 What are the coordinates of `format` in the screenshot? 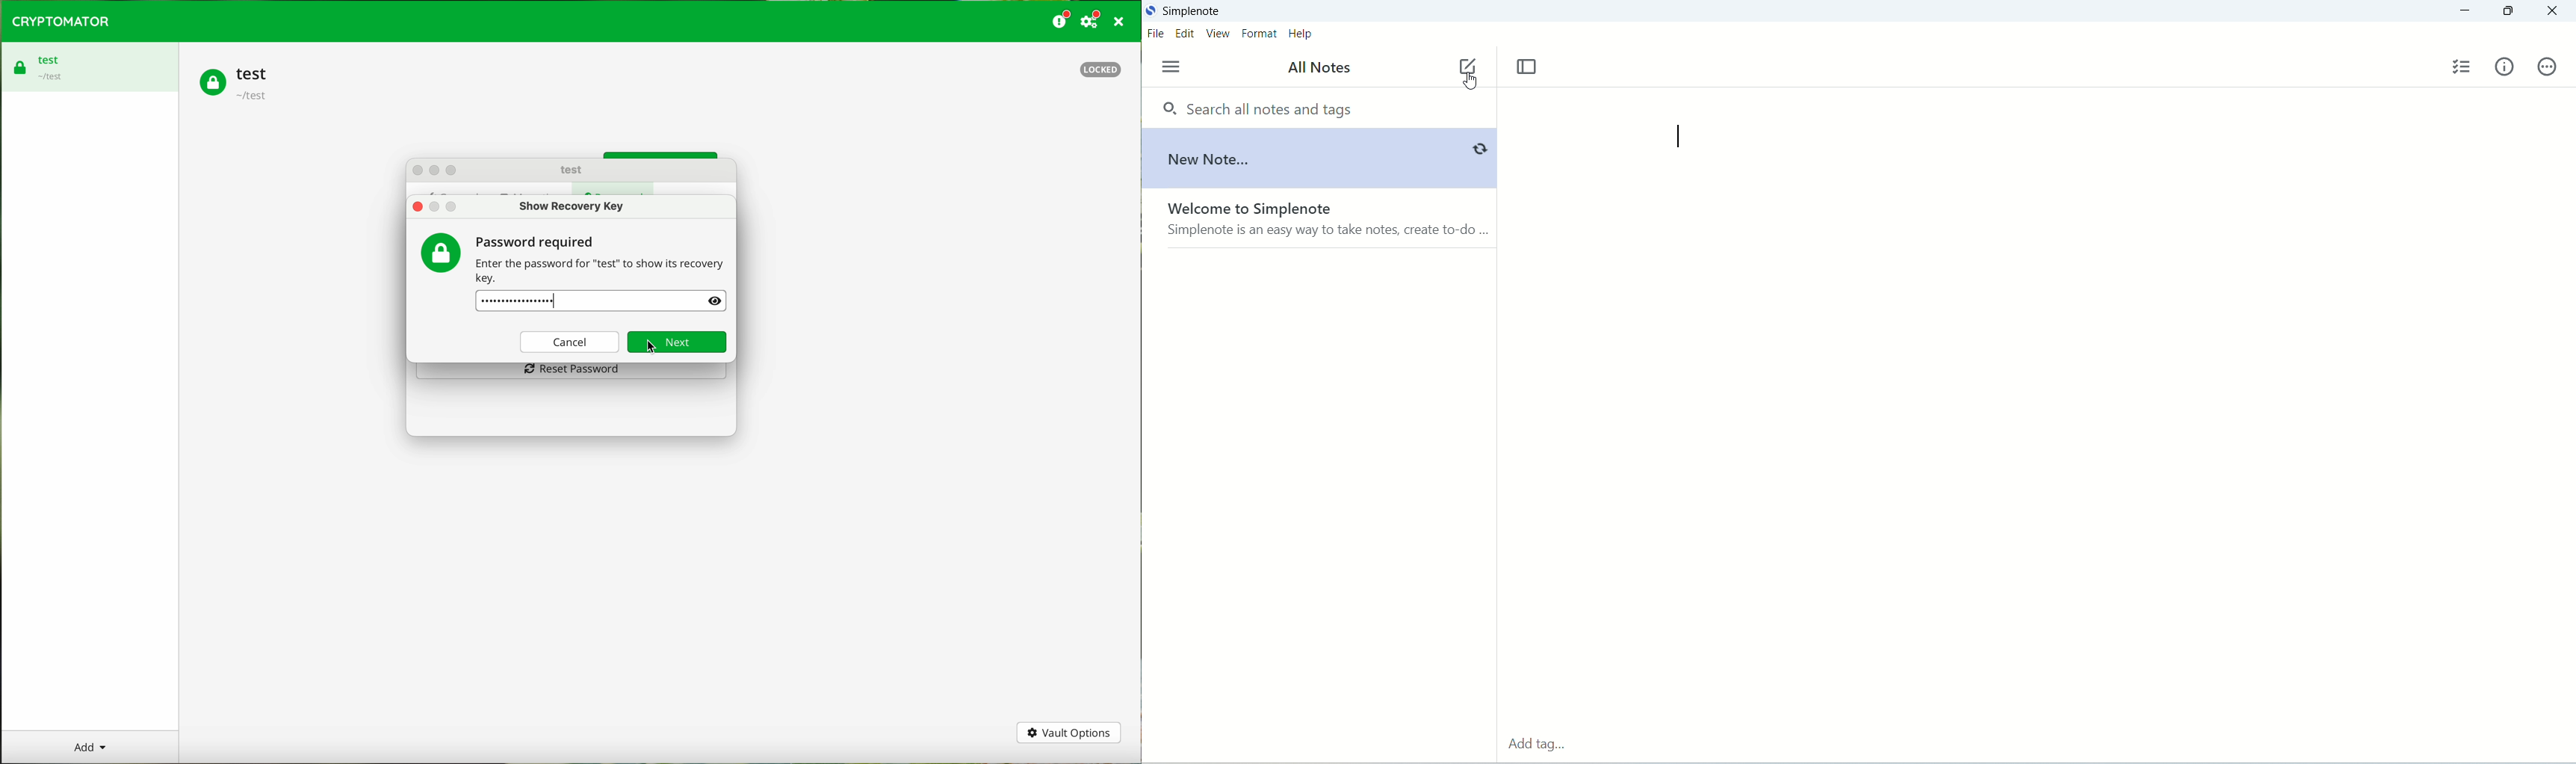 It's located at (1257, 34).